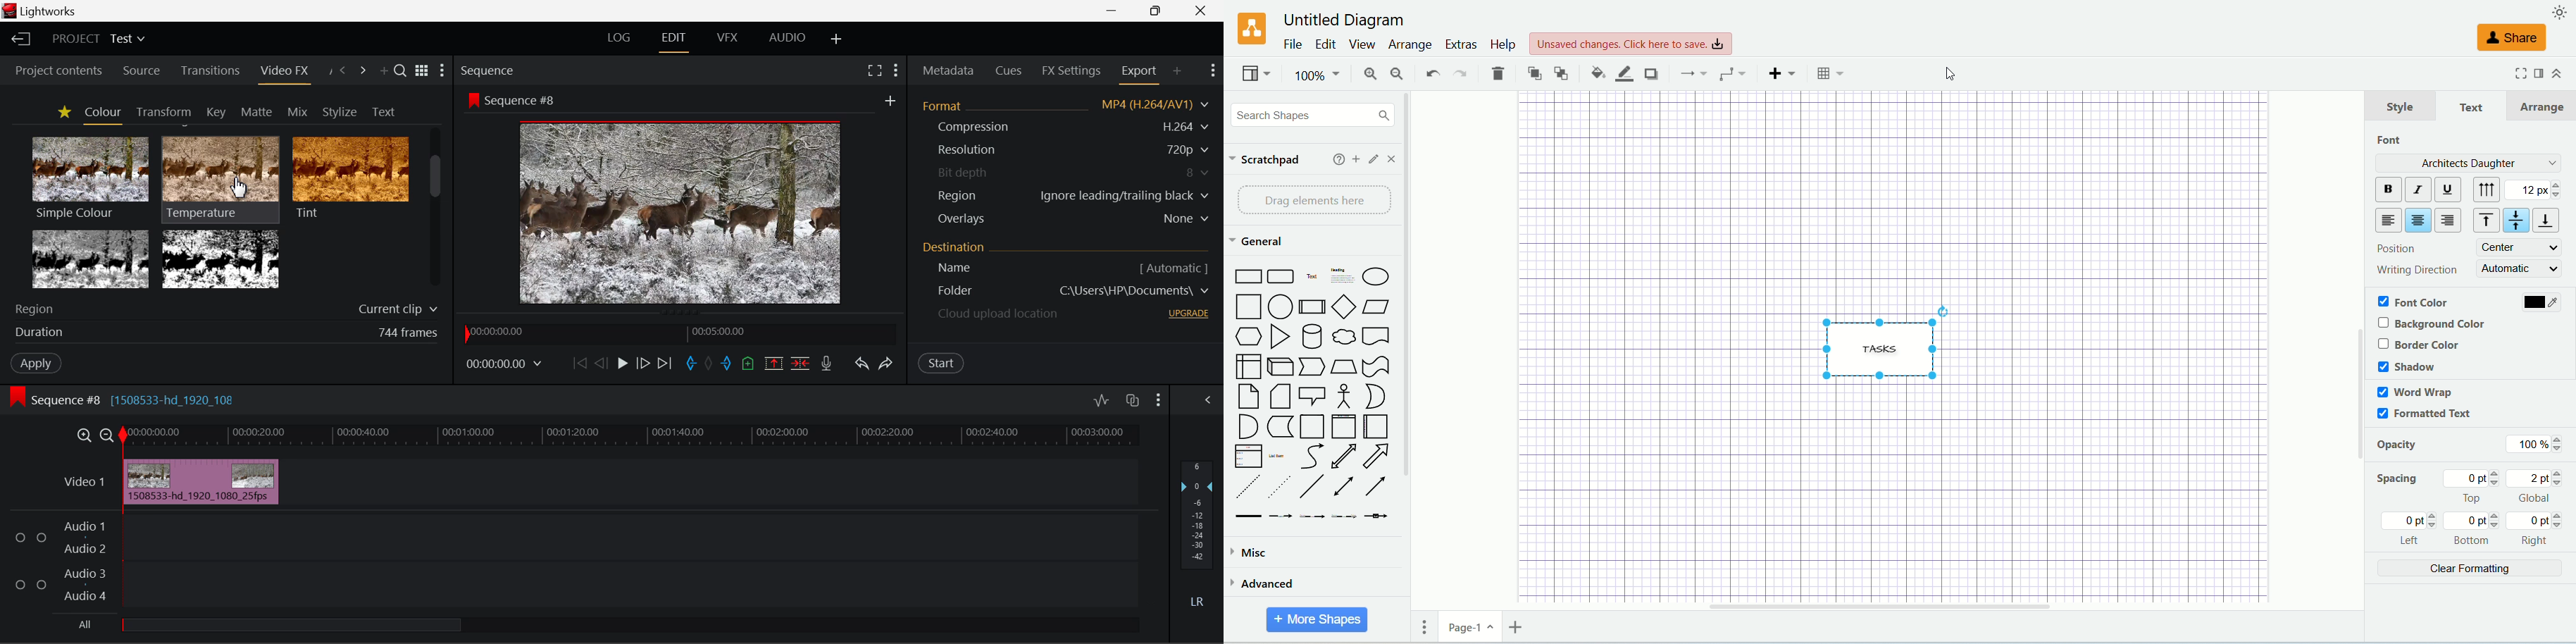  I want to click on font color, so click(2414, 301).